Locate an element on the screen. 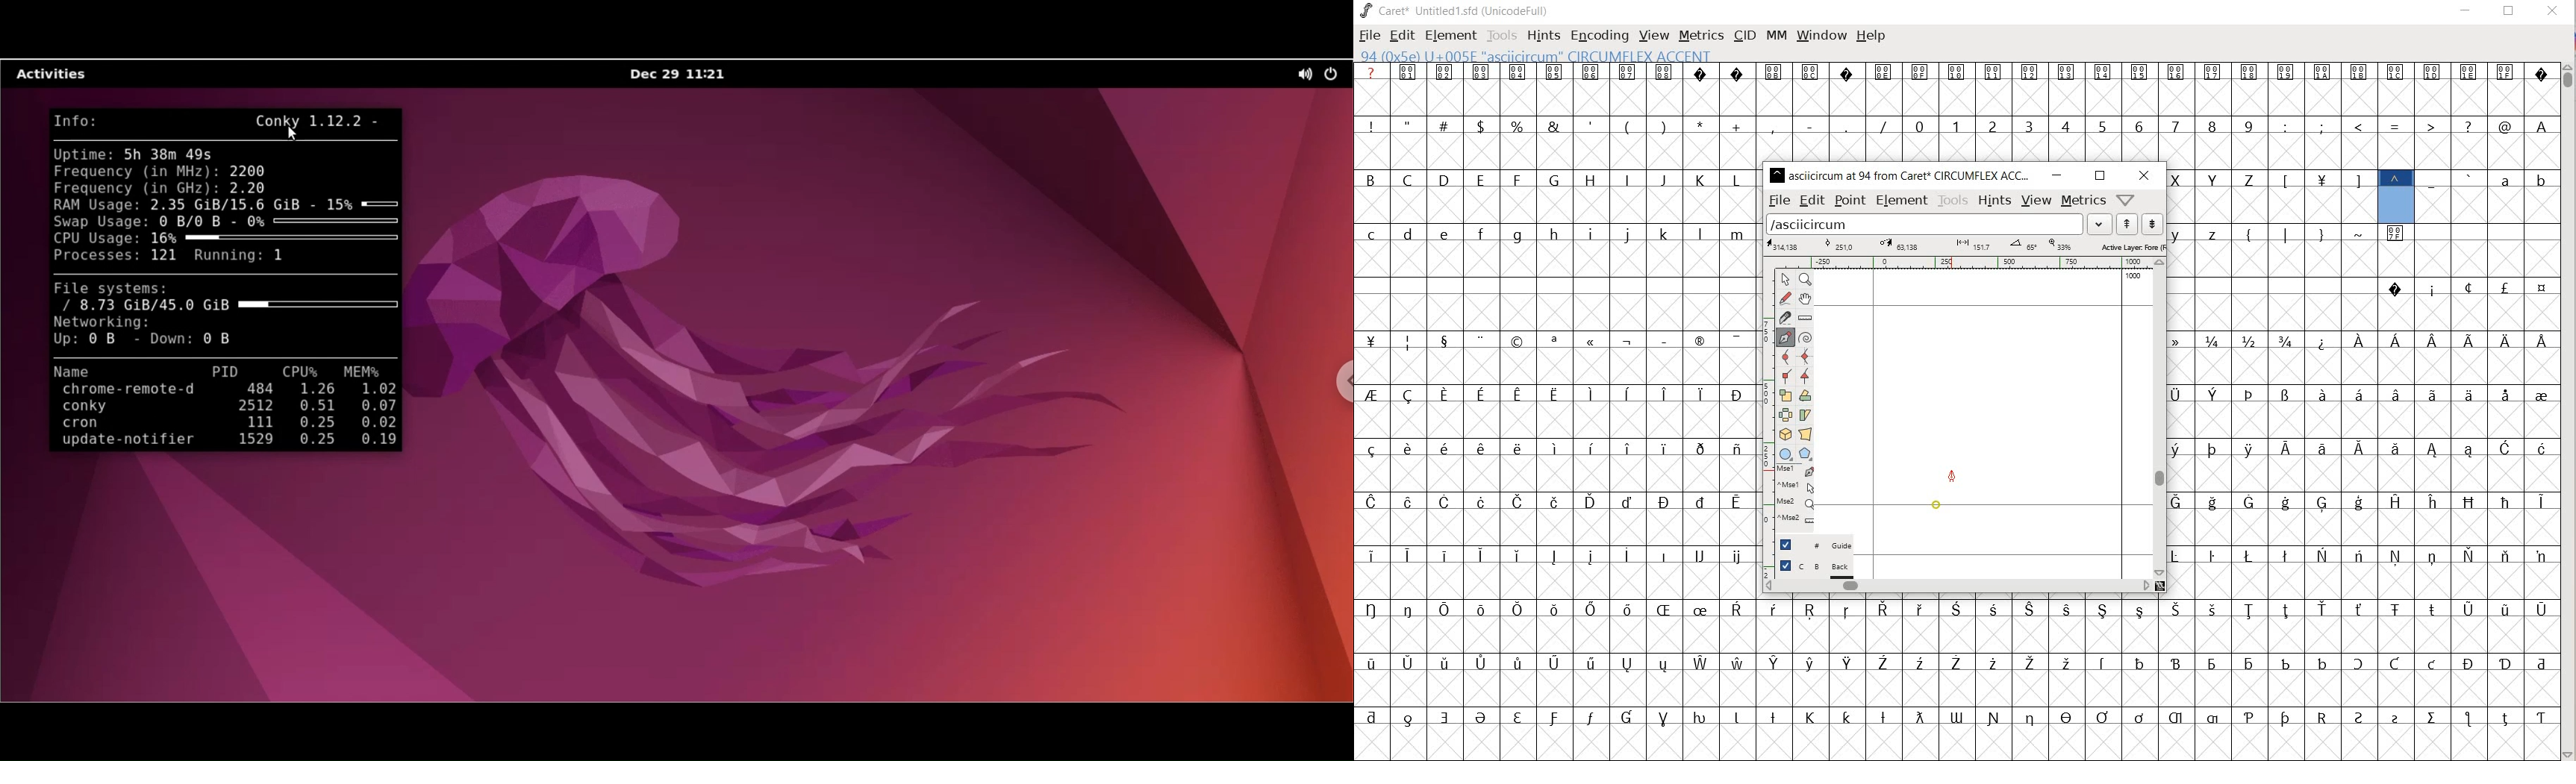 This screenshot has height=784, width=2576. MAGNIFY is located at coordinates (1808, 280).